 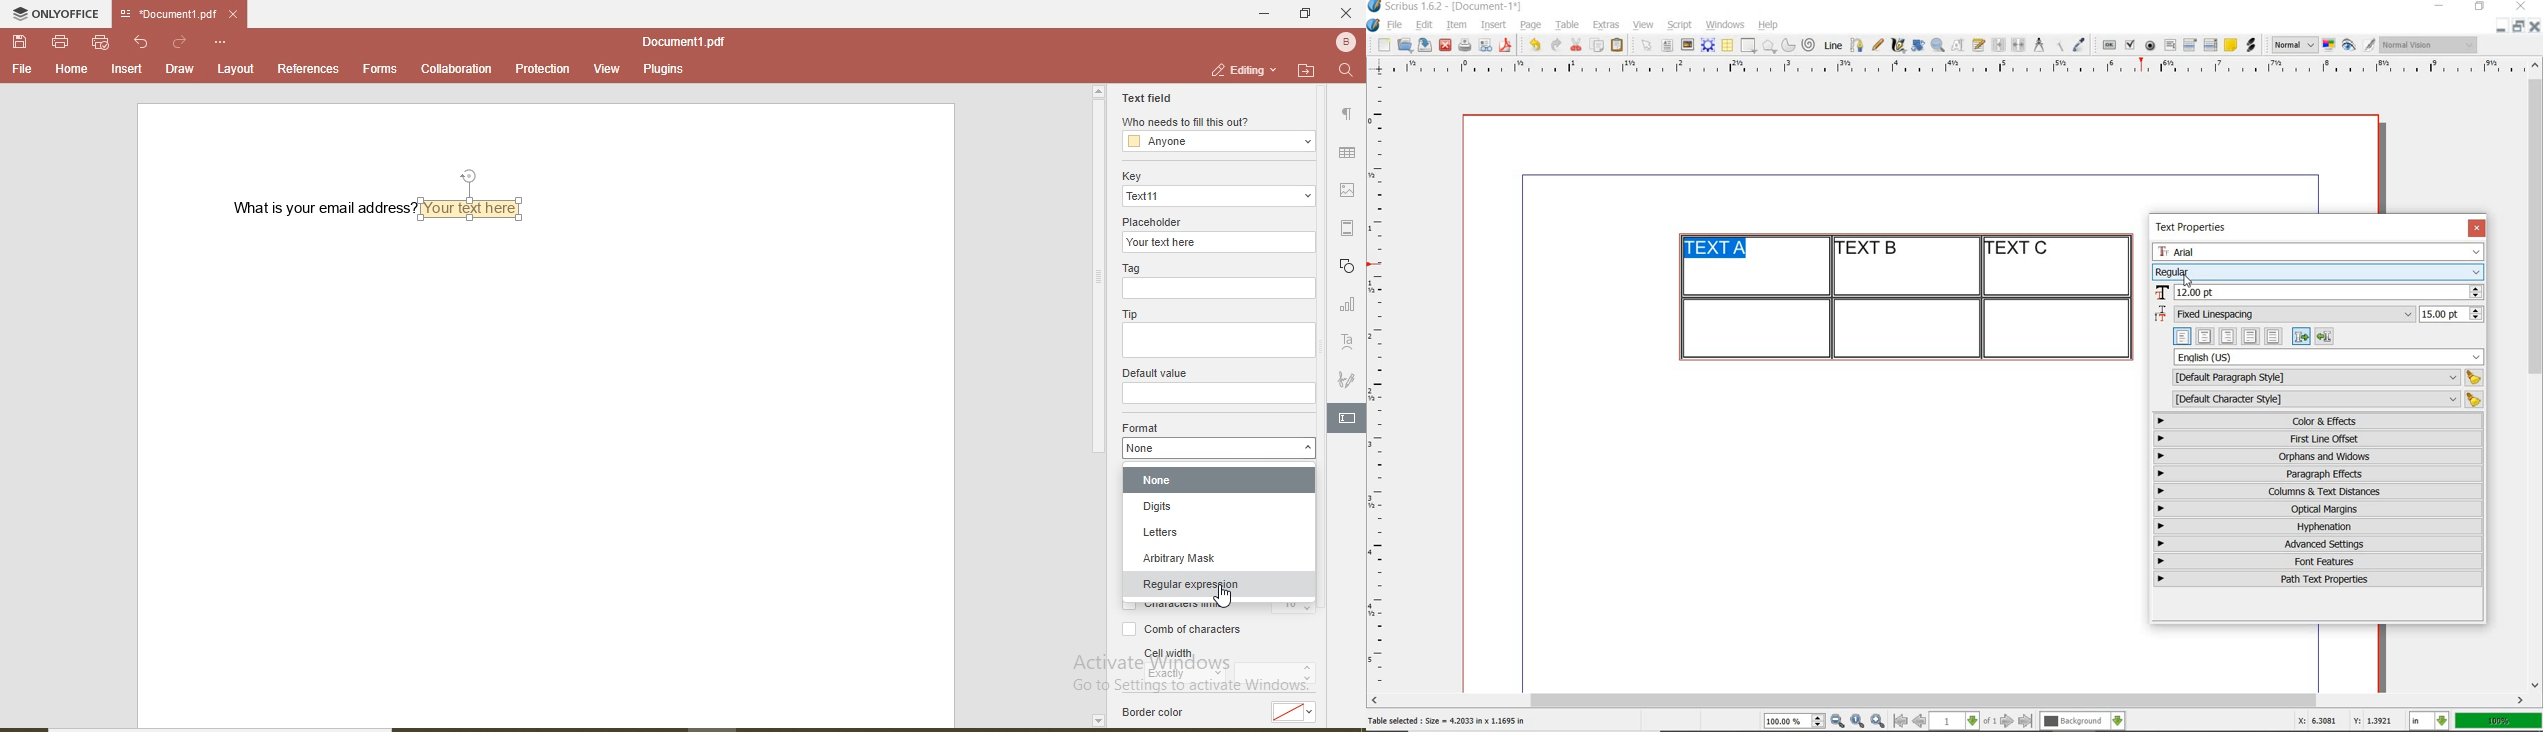 I want to click on close, so click(x=1346, y=13).